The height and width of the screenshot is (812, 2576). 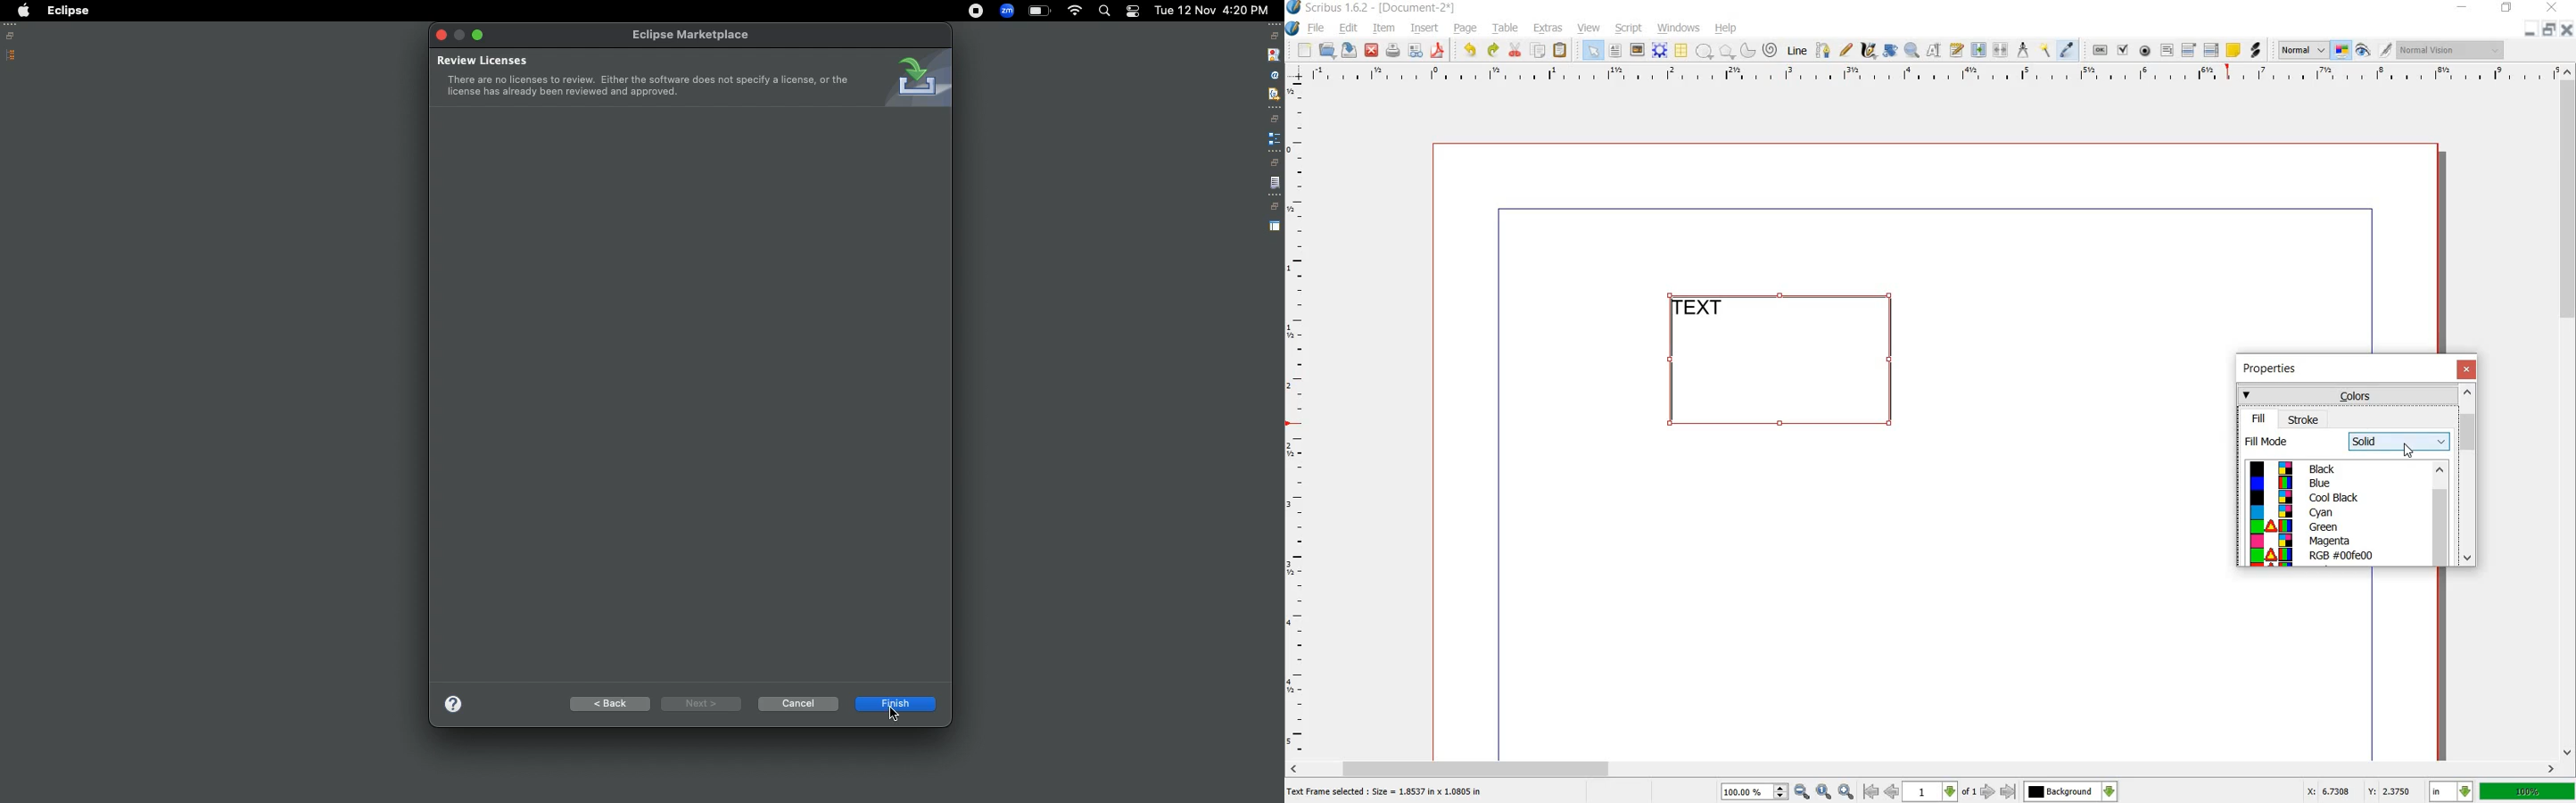 I want to click on help, so click(x=1727, y=28).